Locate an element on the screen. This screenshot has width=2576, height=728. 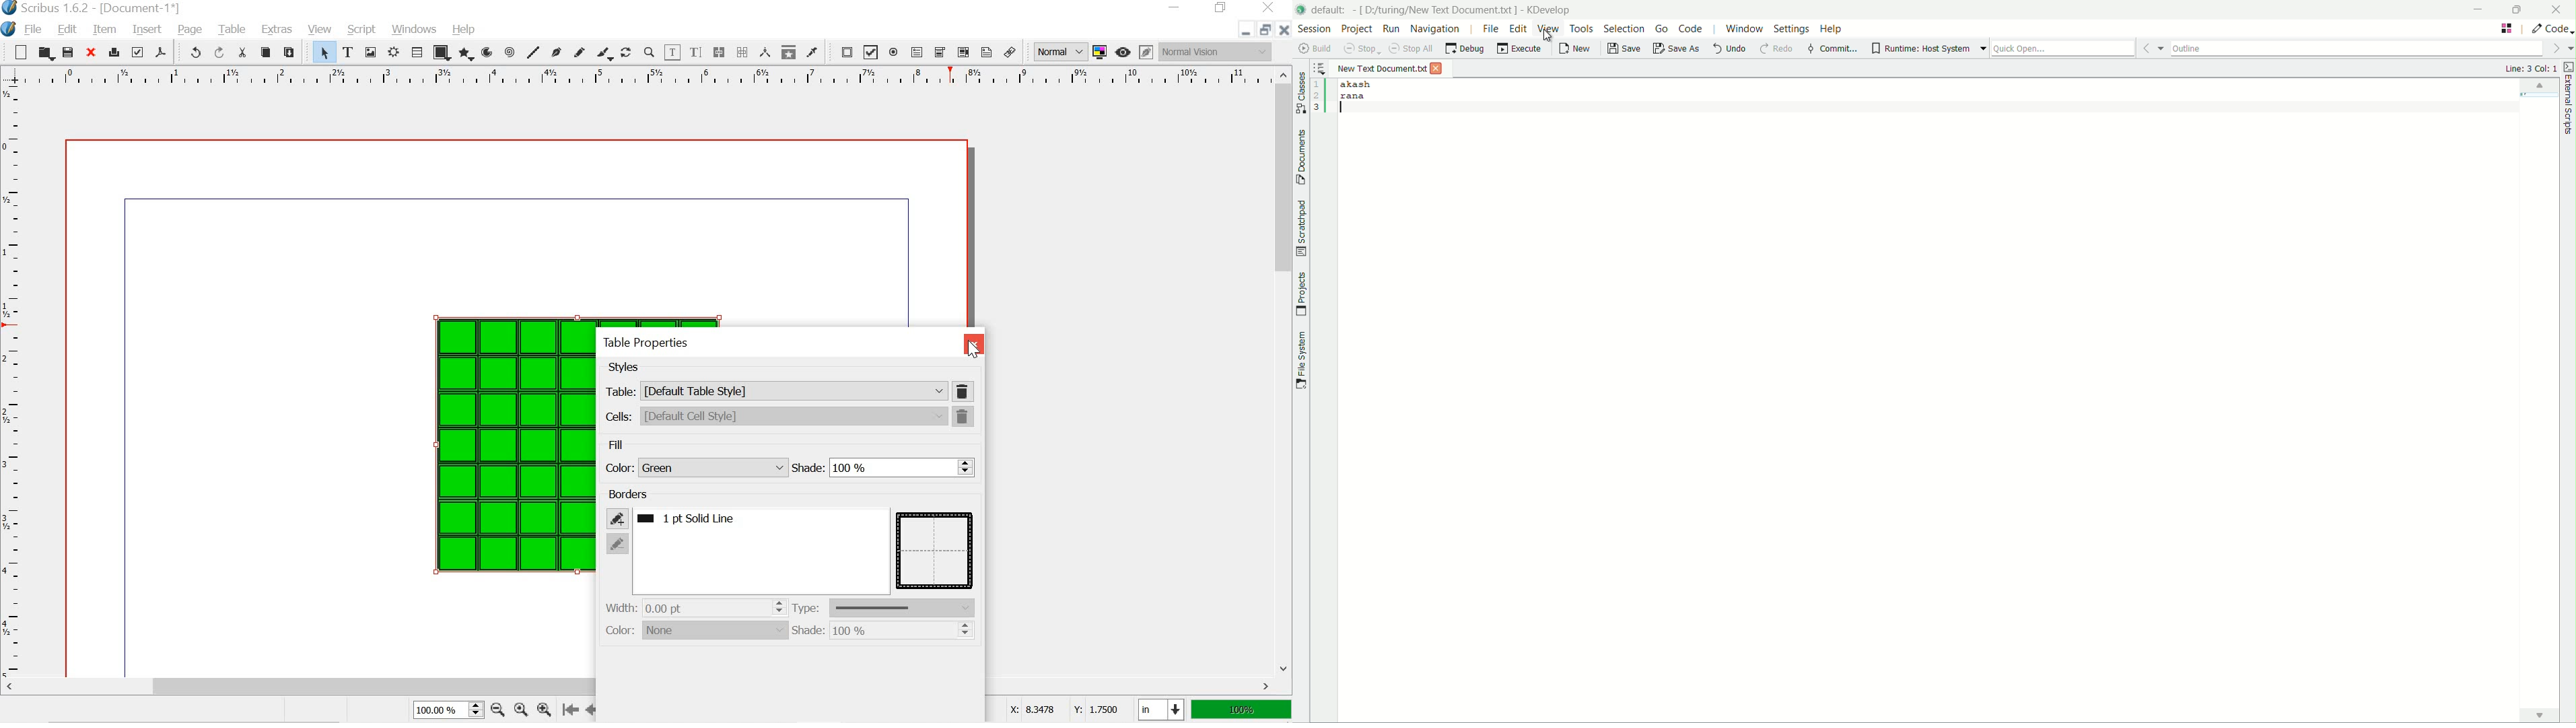
fill is located at coordinates (617, 443).